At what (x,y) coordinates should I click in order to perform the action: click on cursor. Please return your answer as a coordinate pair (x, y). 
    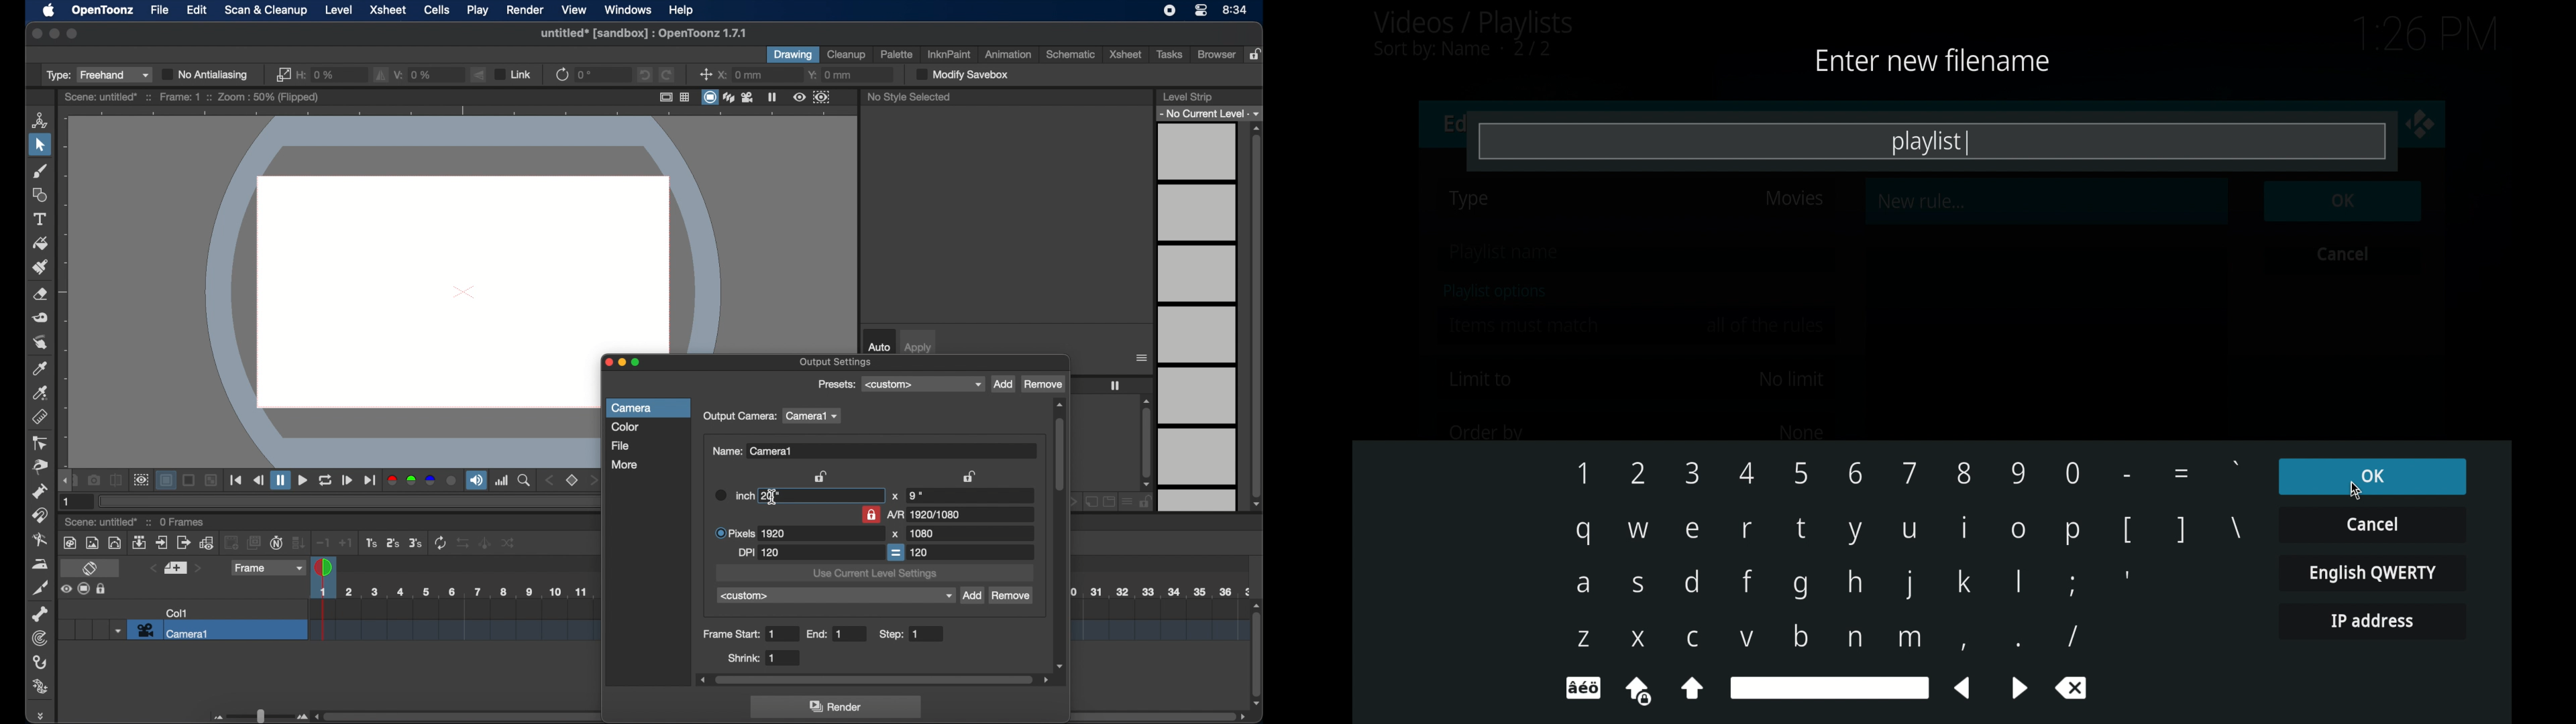
    Looking at the image, I should click on (2357, 491).